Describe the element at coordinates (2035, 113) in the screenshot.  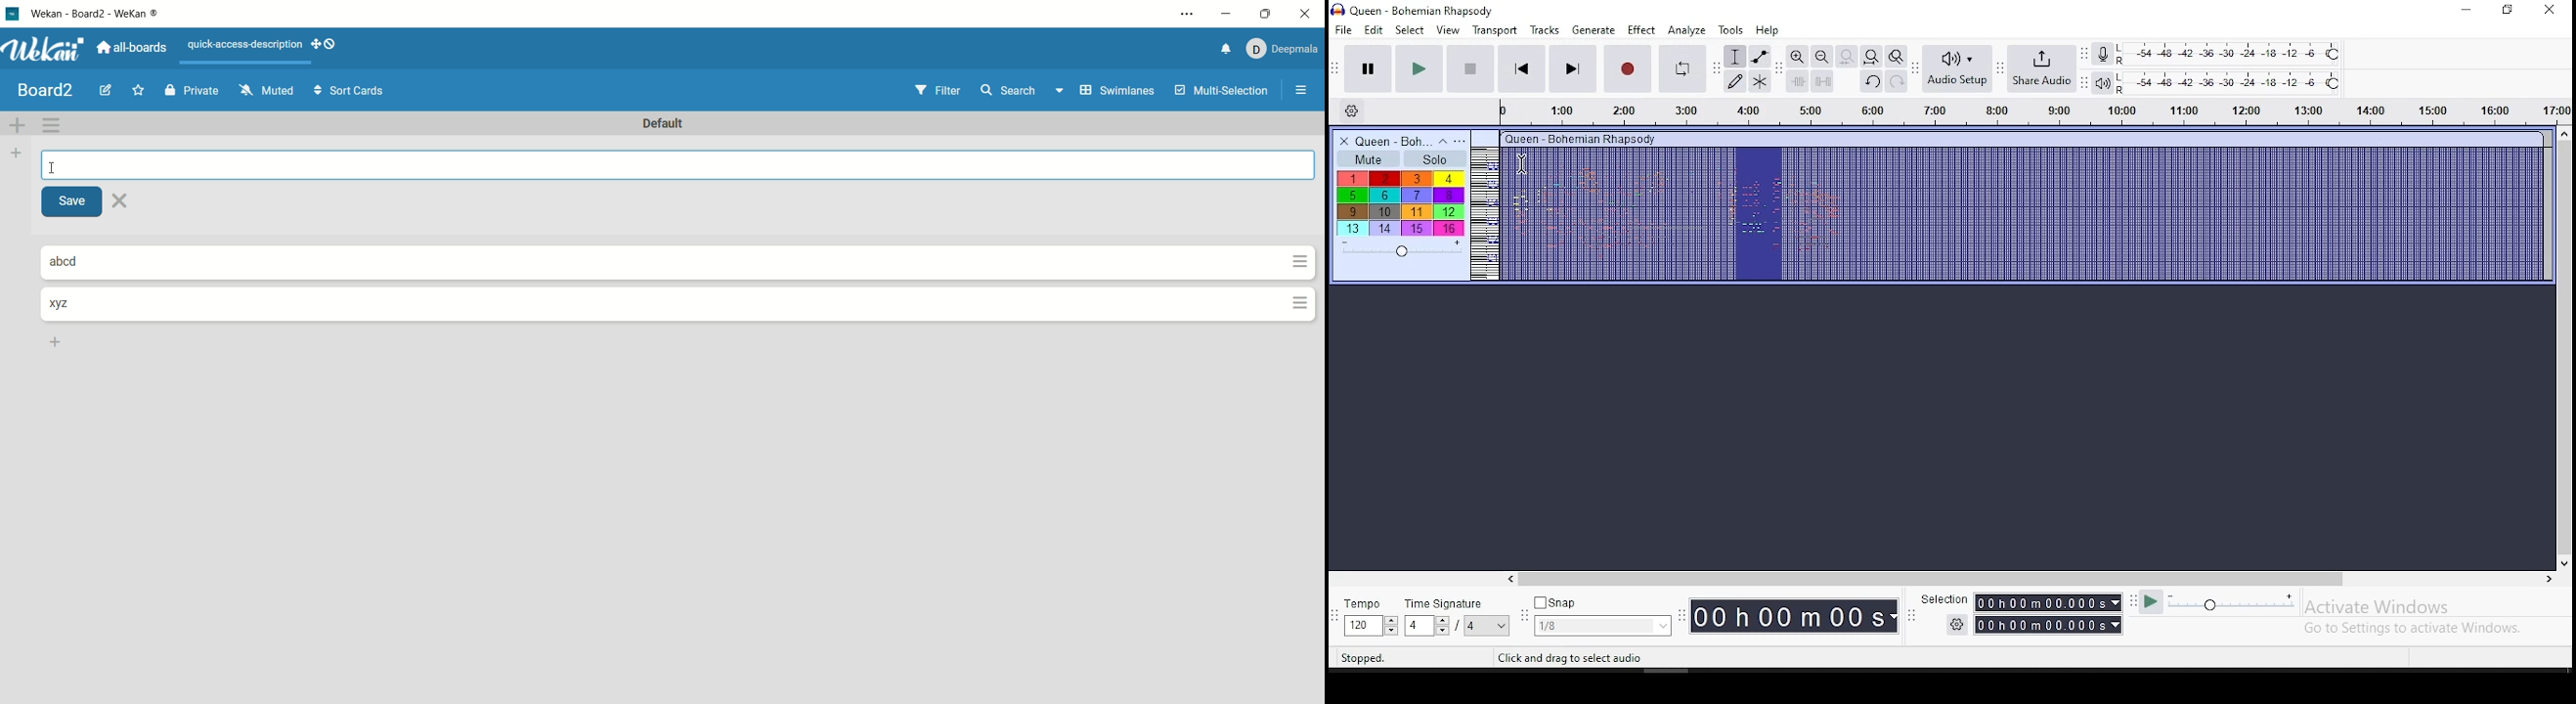
I see `timeline` at that location.